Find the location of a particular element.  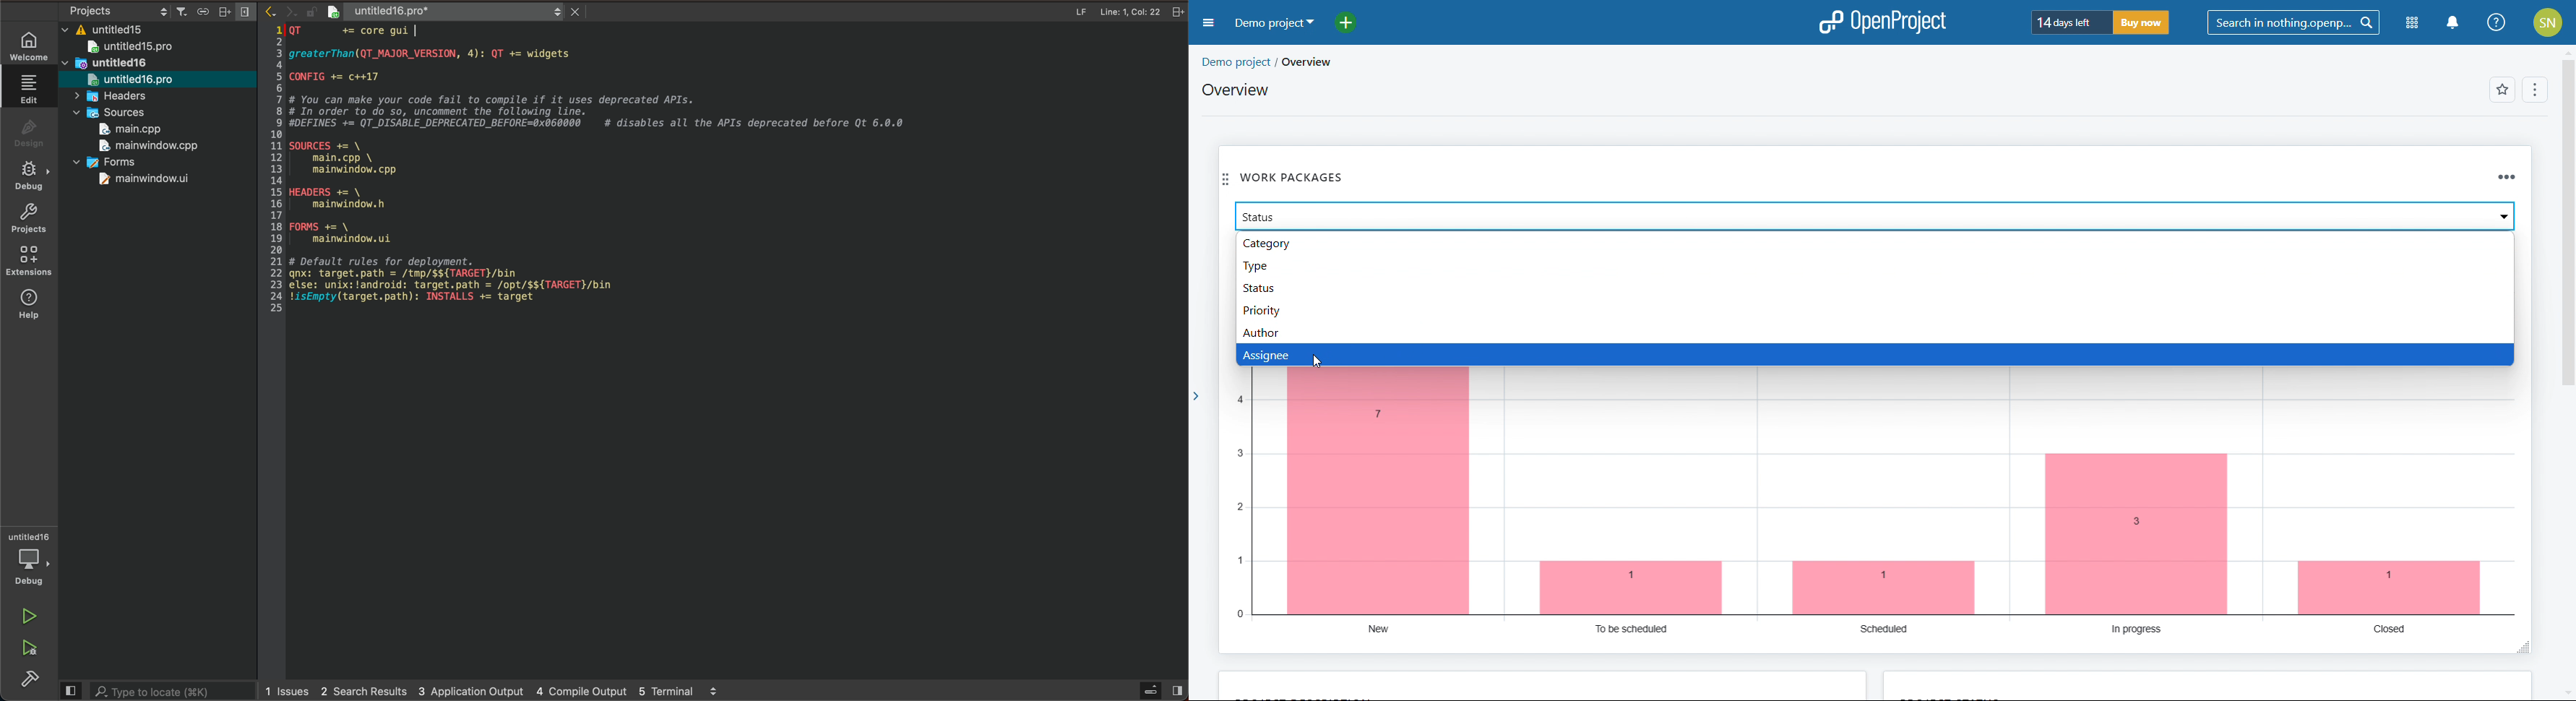

files and folders is located at coordinates (164, 28).